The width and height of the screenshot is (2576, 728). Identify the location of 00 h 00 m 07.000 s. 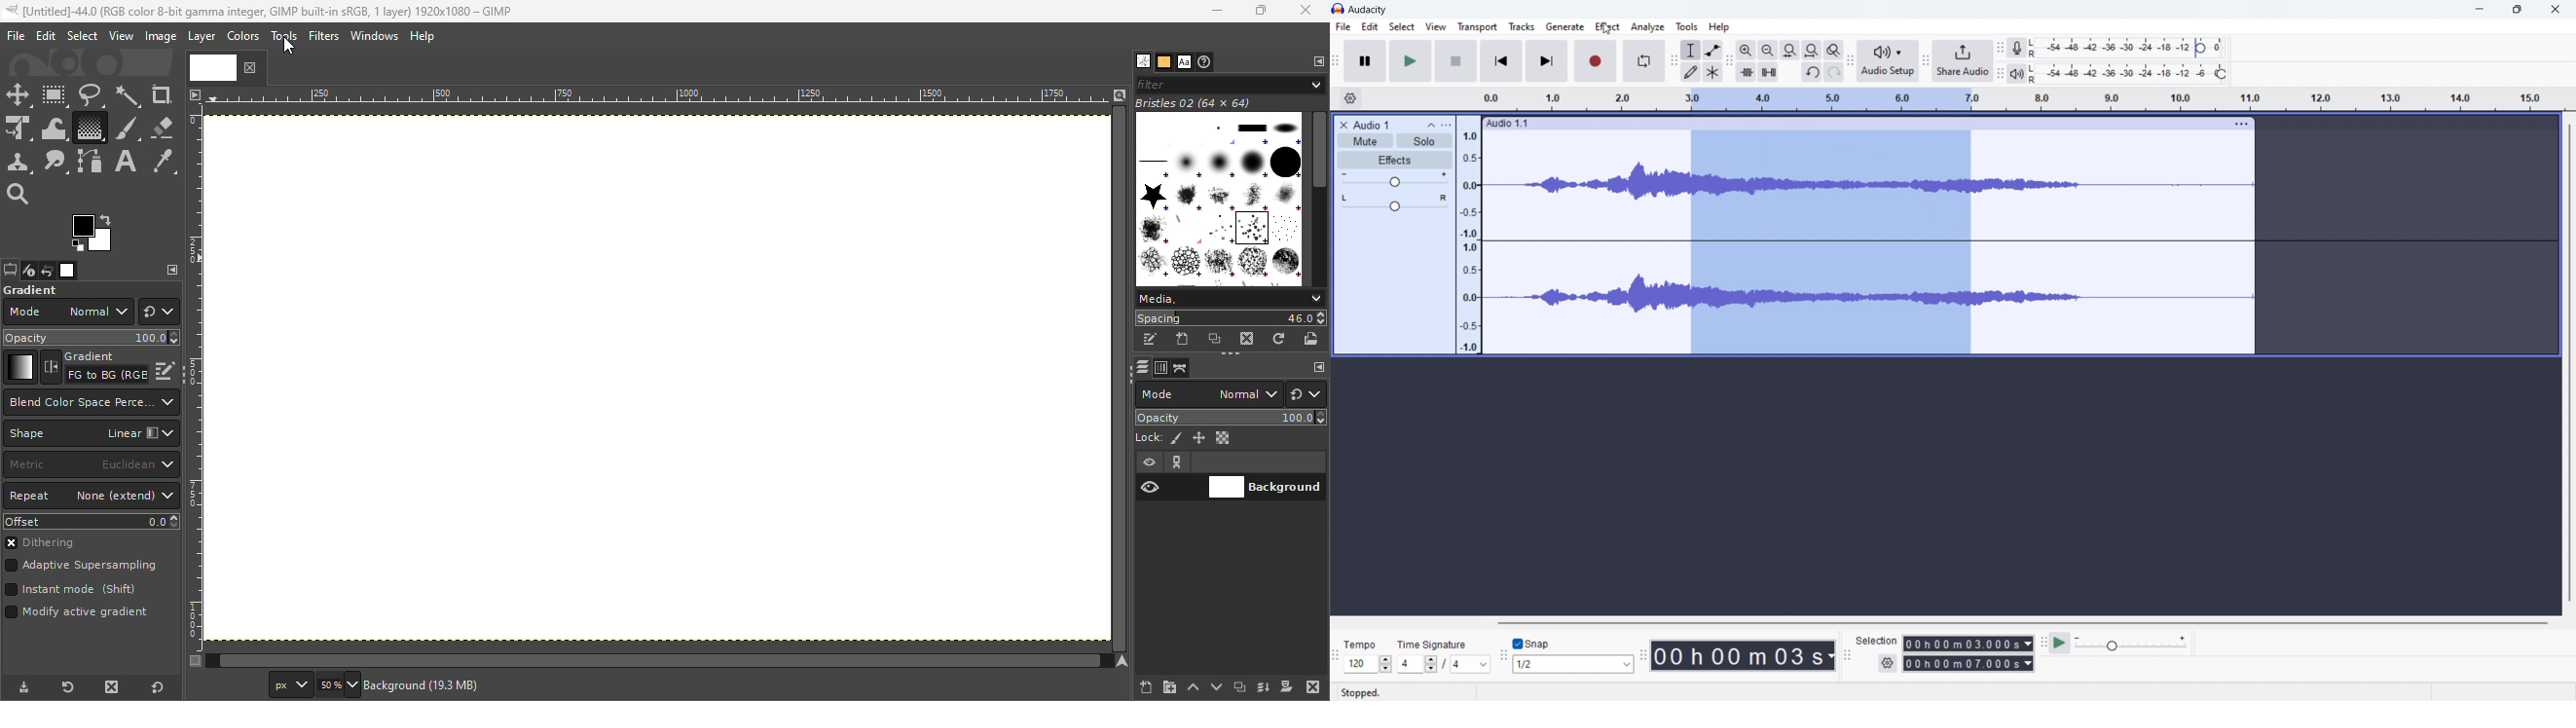
(1968, 665).